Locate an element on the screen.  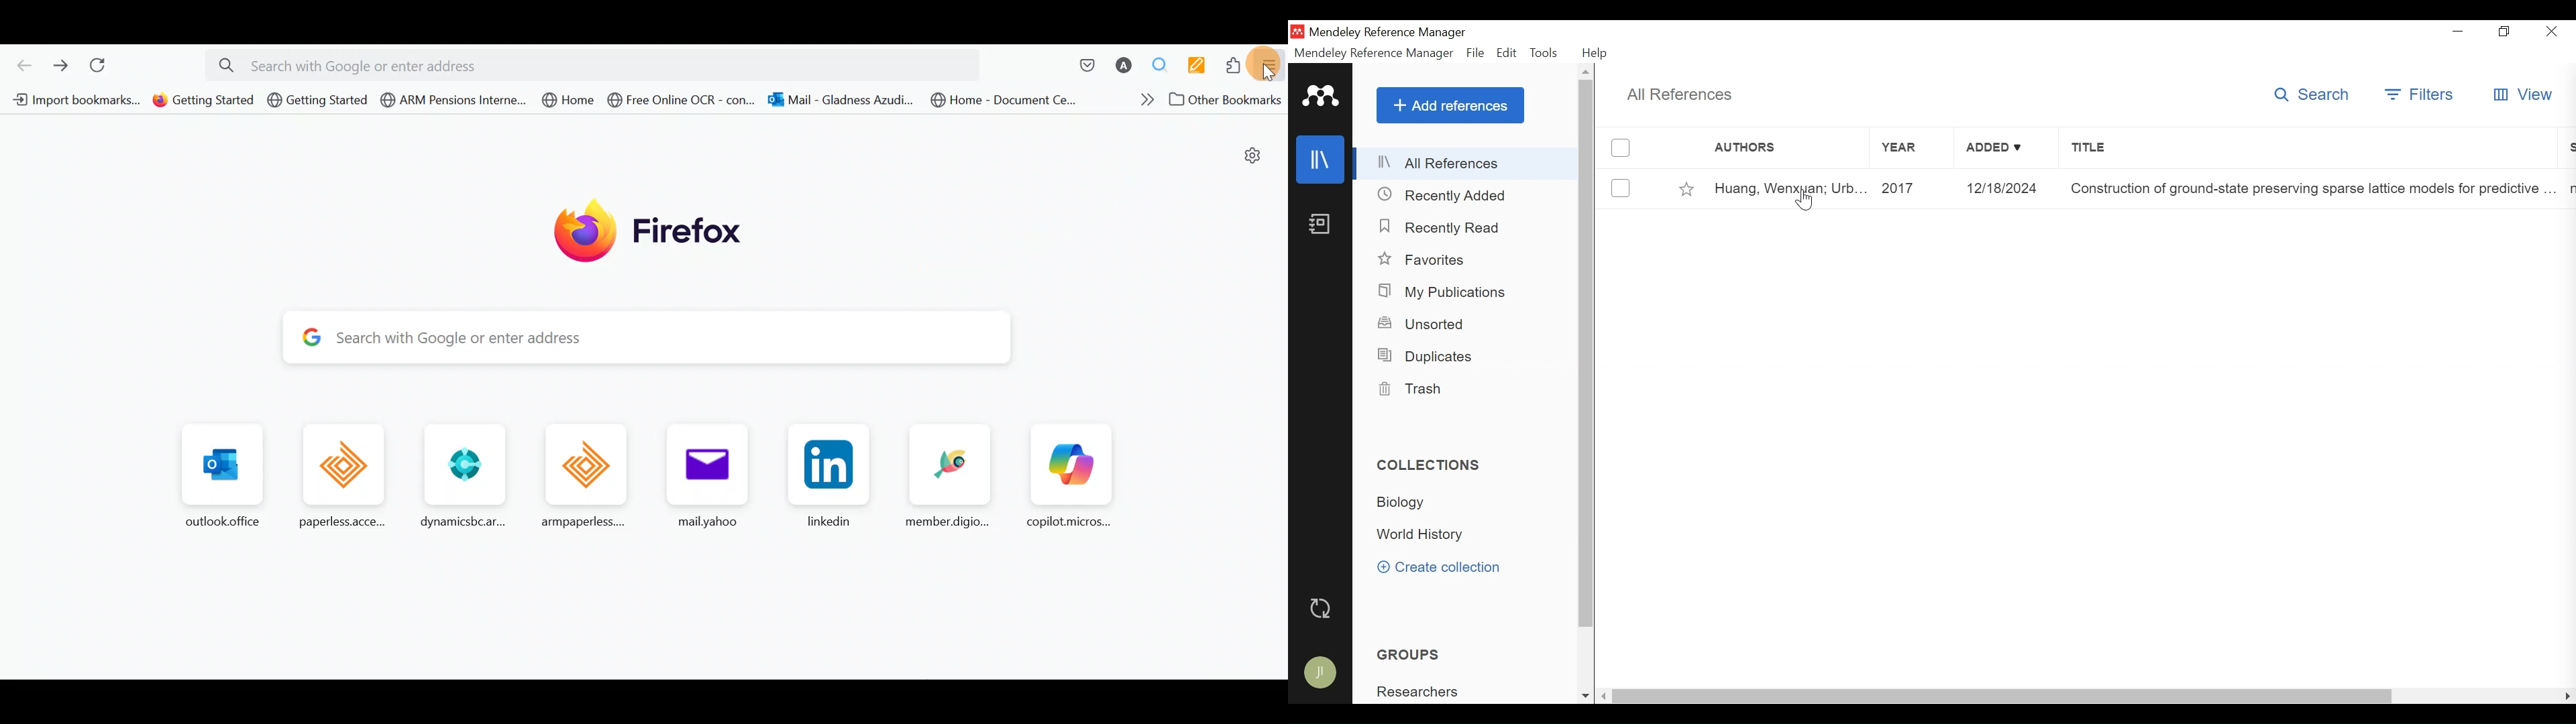
Vertical Scroll bar is located at coordinates (2005, 696).